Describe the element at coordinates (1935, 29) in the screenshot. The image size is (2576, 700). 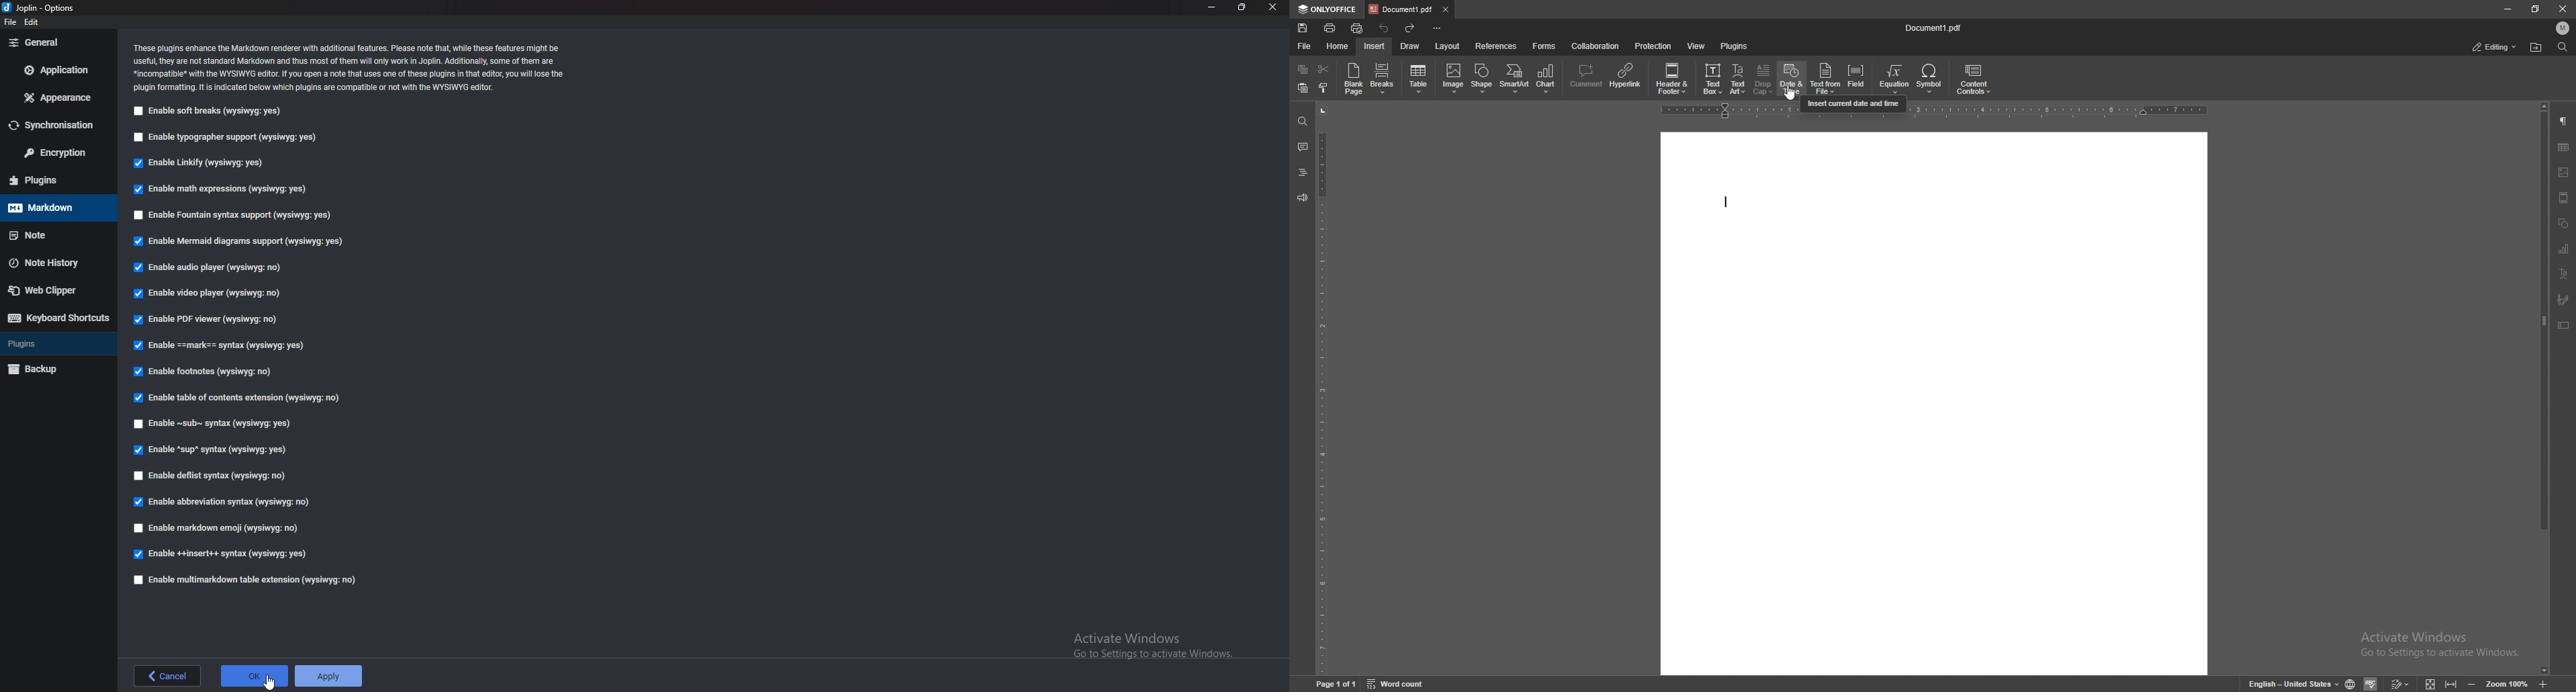
I see `file name` at that location.